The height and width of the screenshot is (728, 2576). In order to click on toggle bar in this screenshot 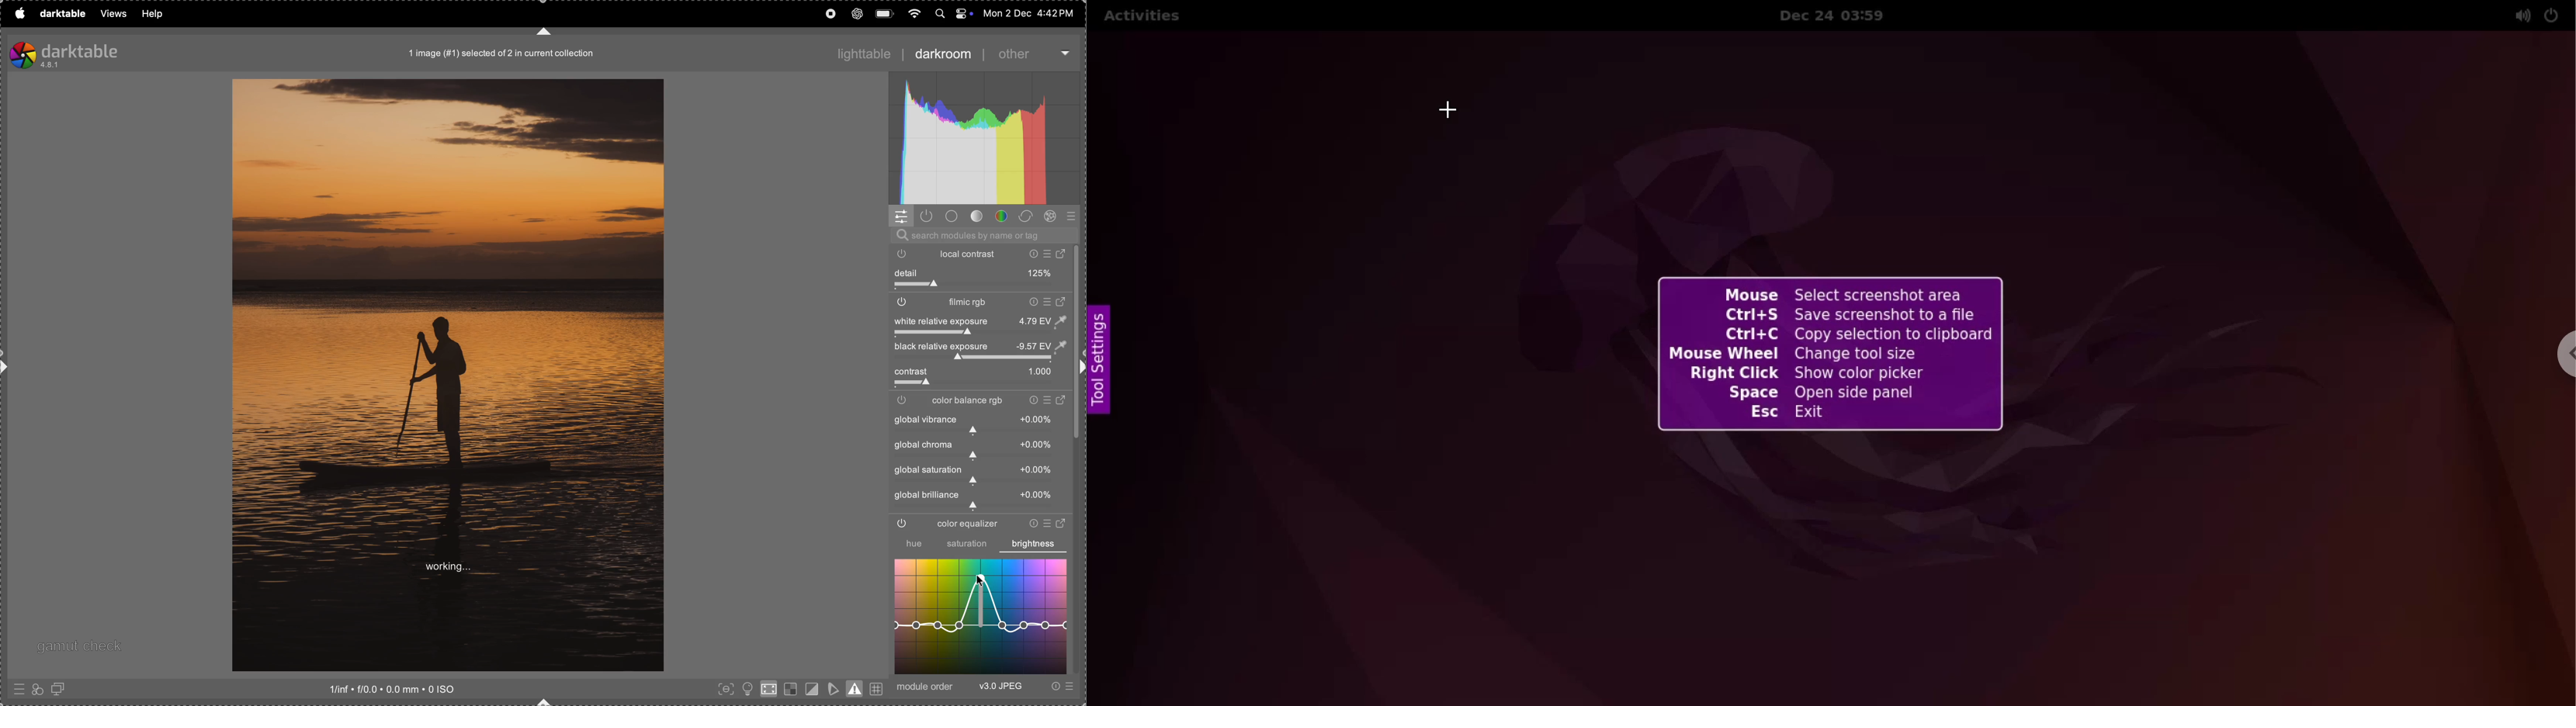, I will do `click(980, 384)`.